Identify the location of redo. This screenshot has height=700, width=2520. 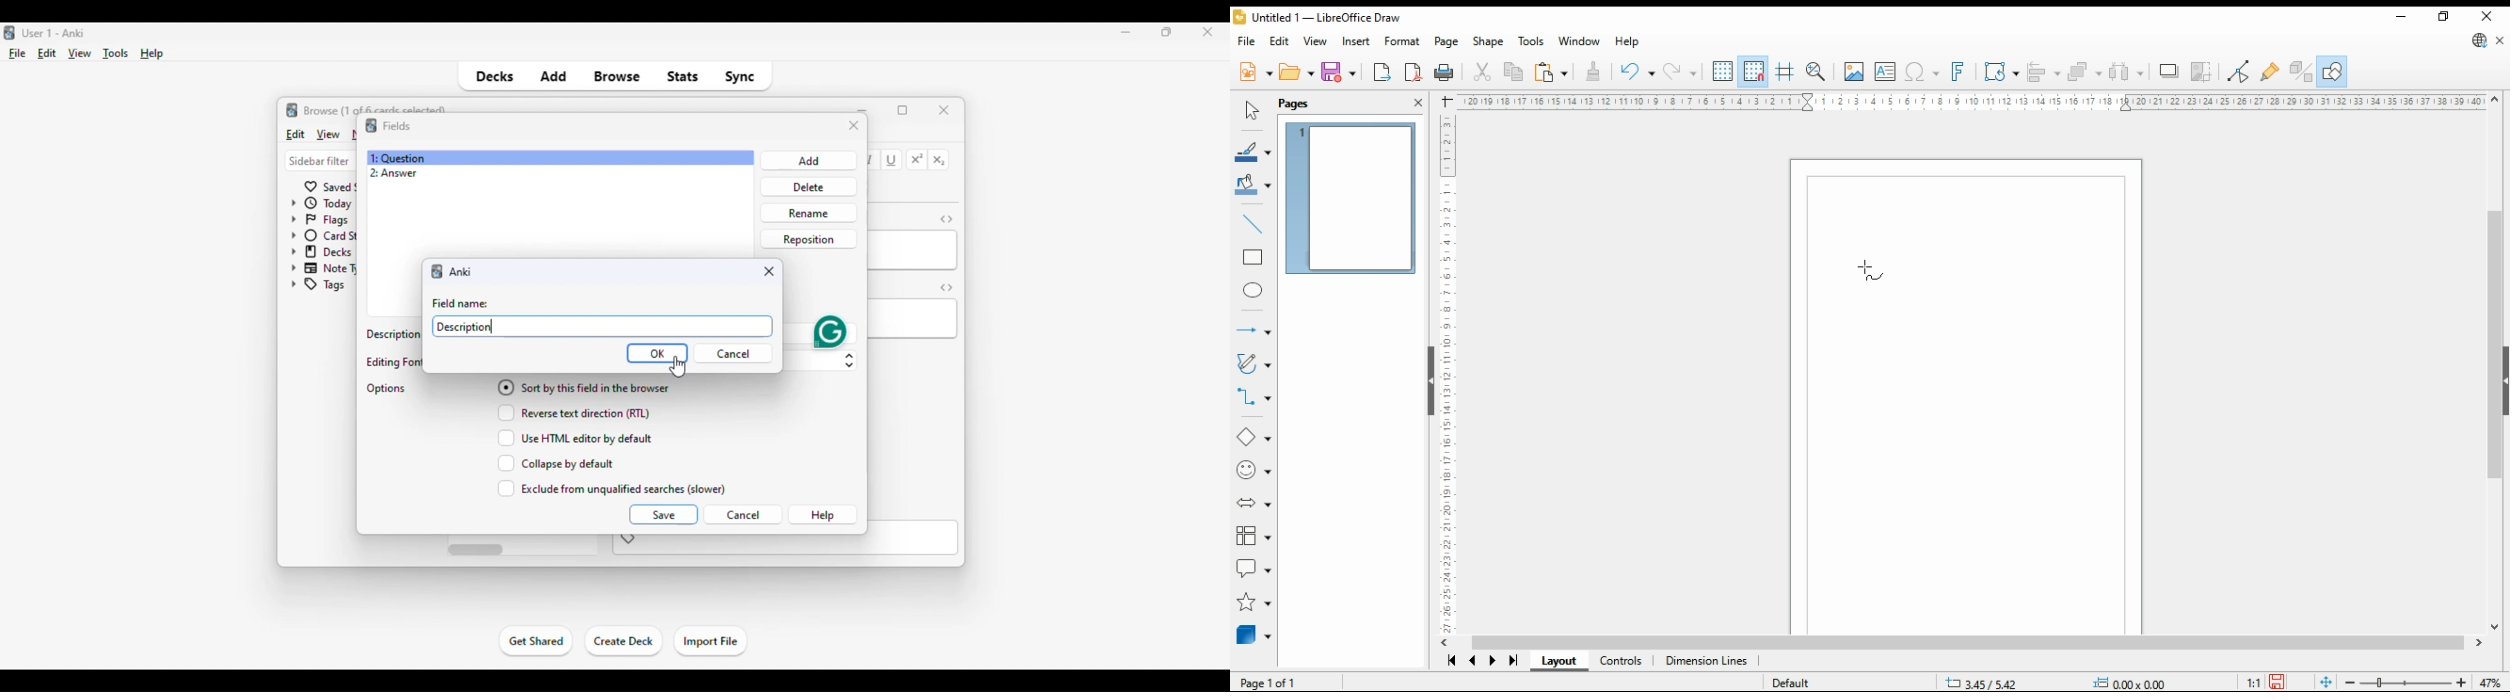
(1679, 73).